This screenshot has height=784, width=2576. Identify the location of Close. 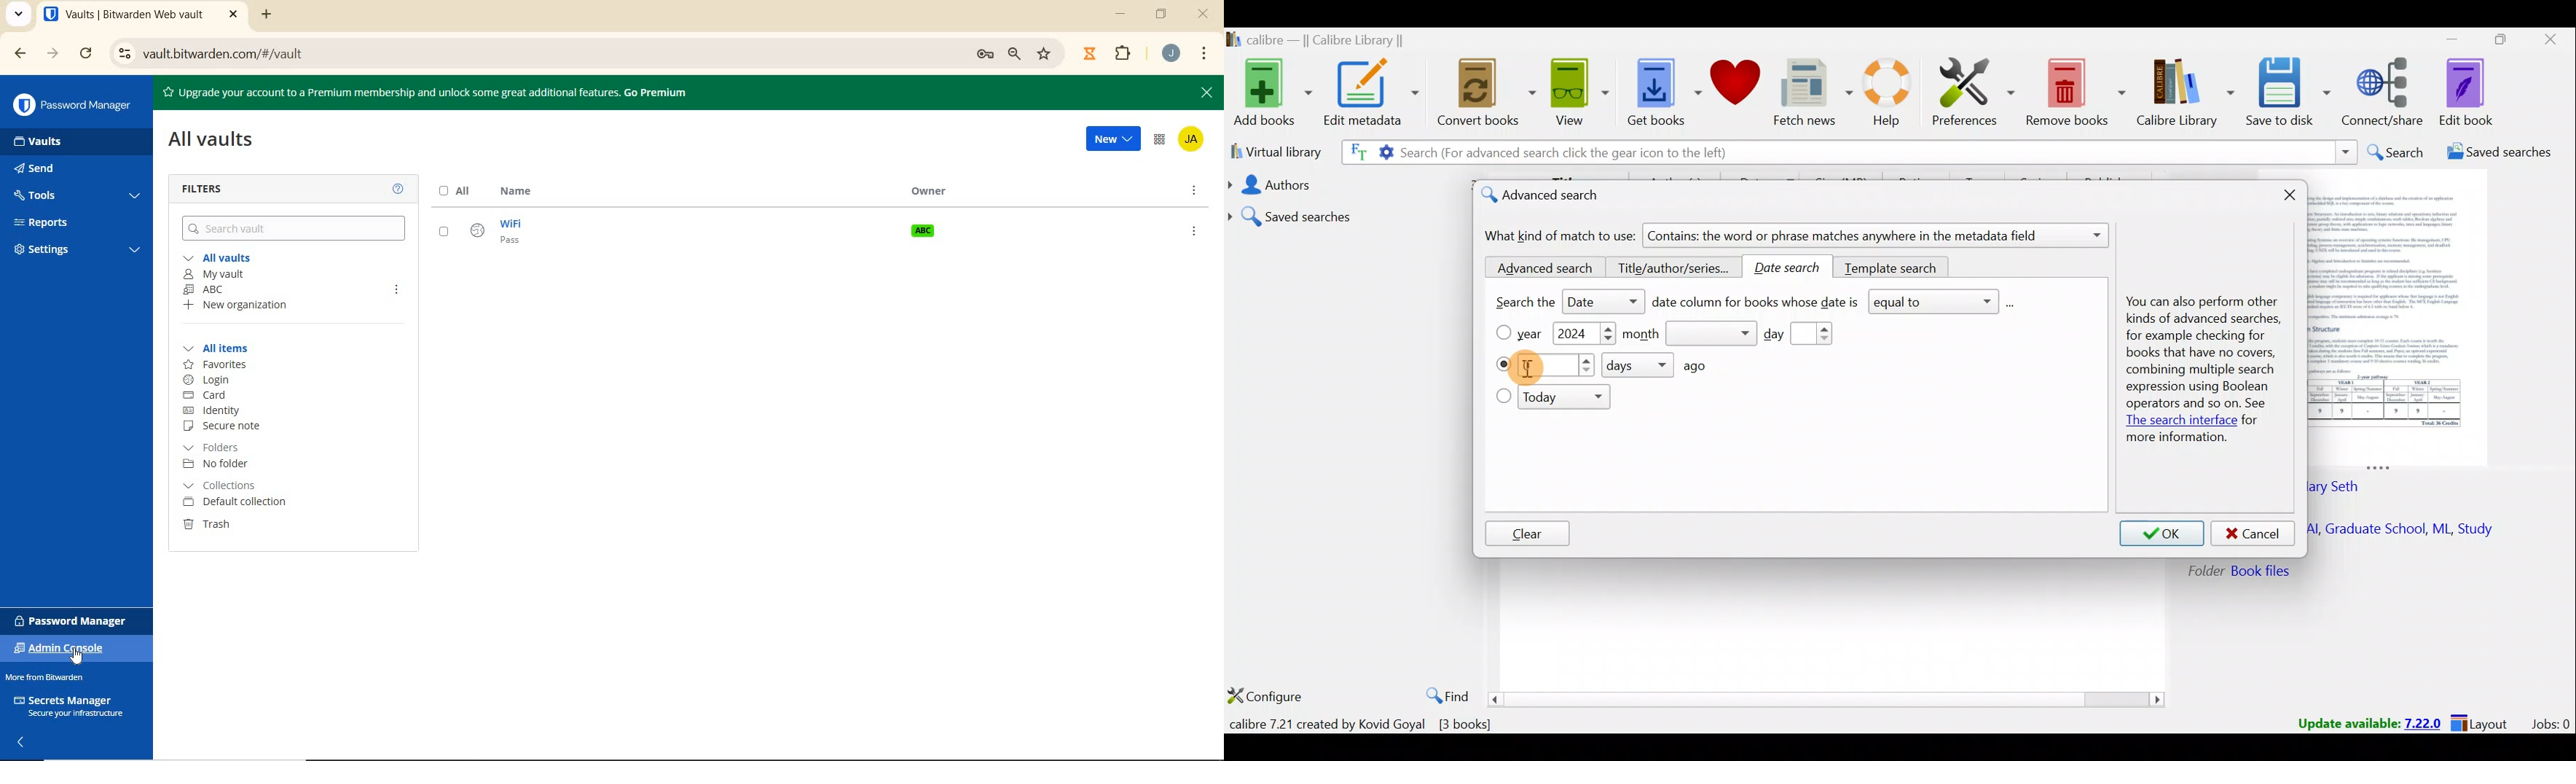
(2548, 42).